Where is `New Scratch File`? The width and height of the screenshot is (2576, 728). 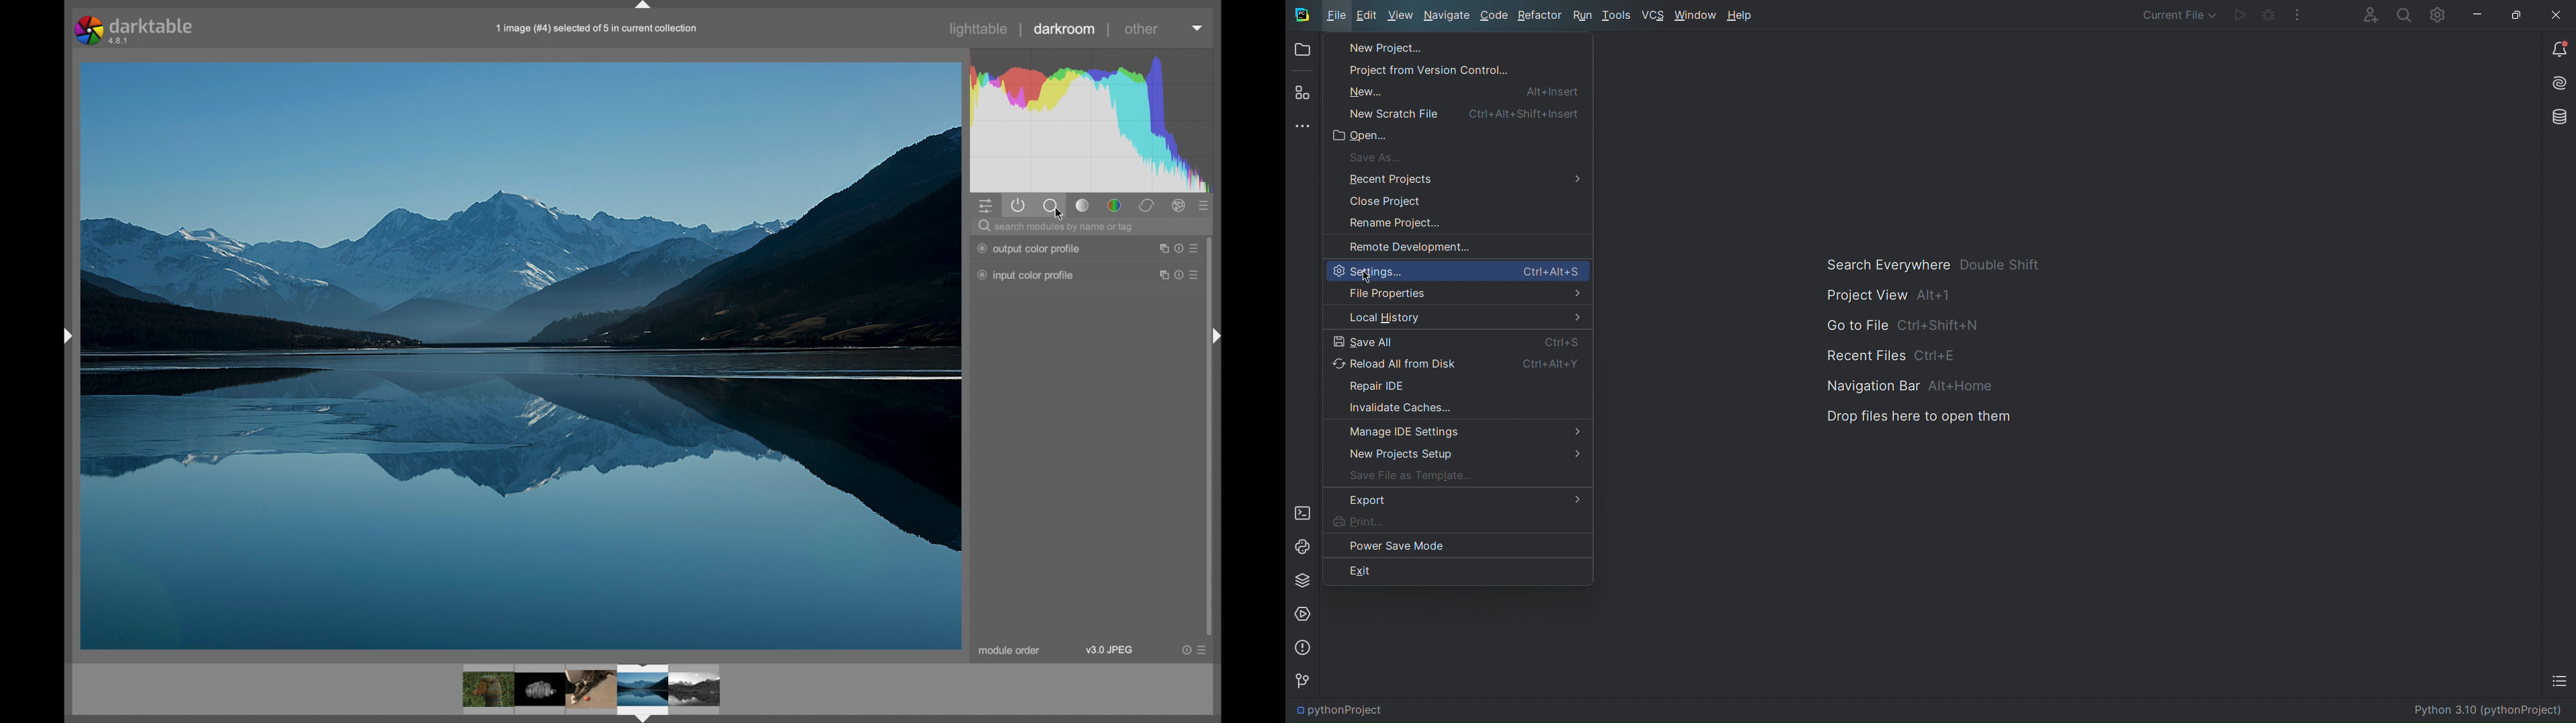 New Scratch File is located at coordinates (1457, 113).